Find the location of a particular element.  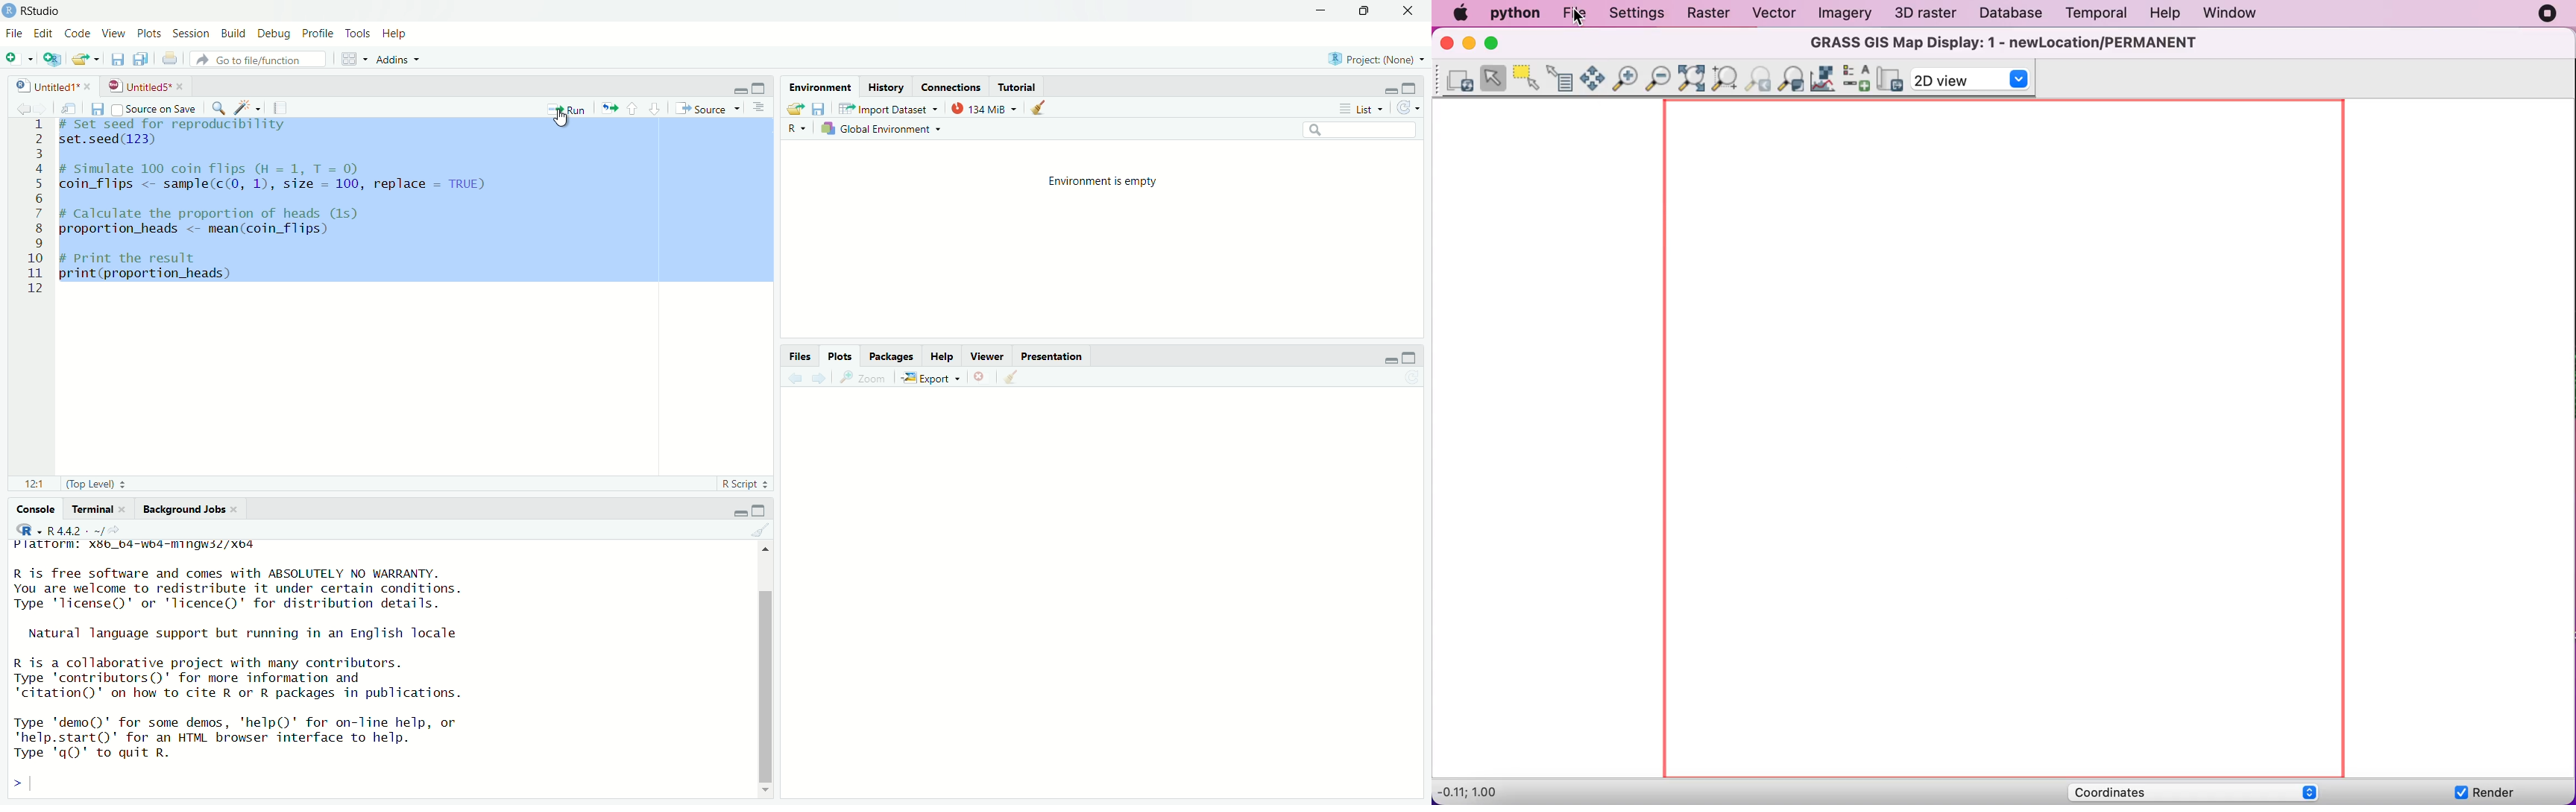

proportion_heads <- mean(coin_t1ips) is located at coordinates (210, 232).